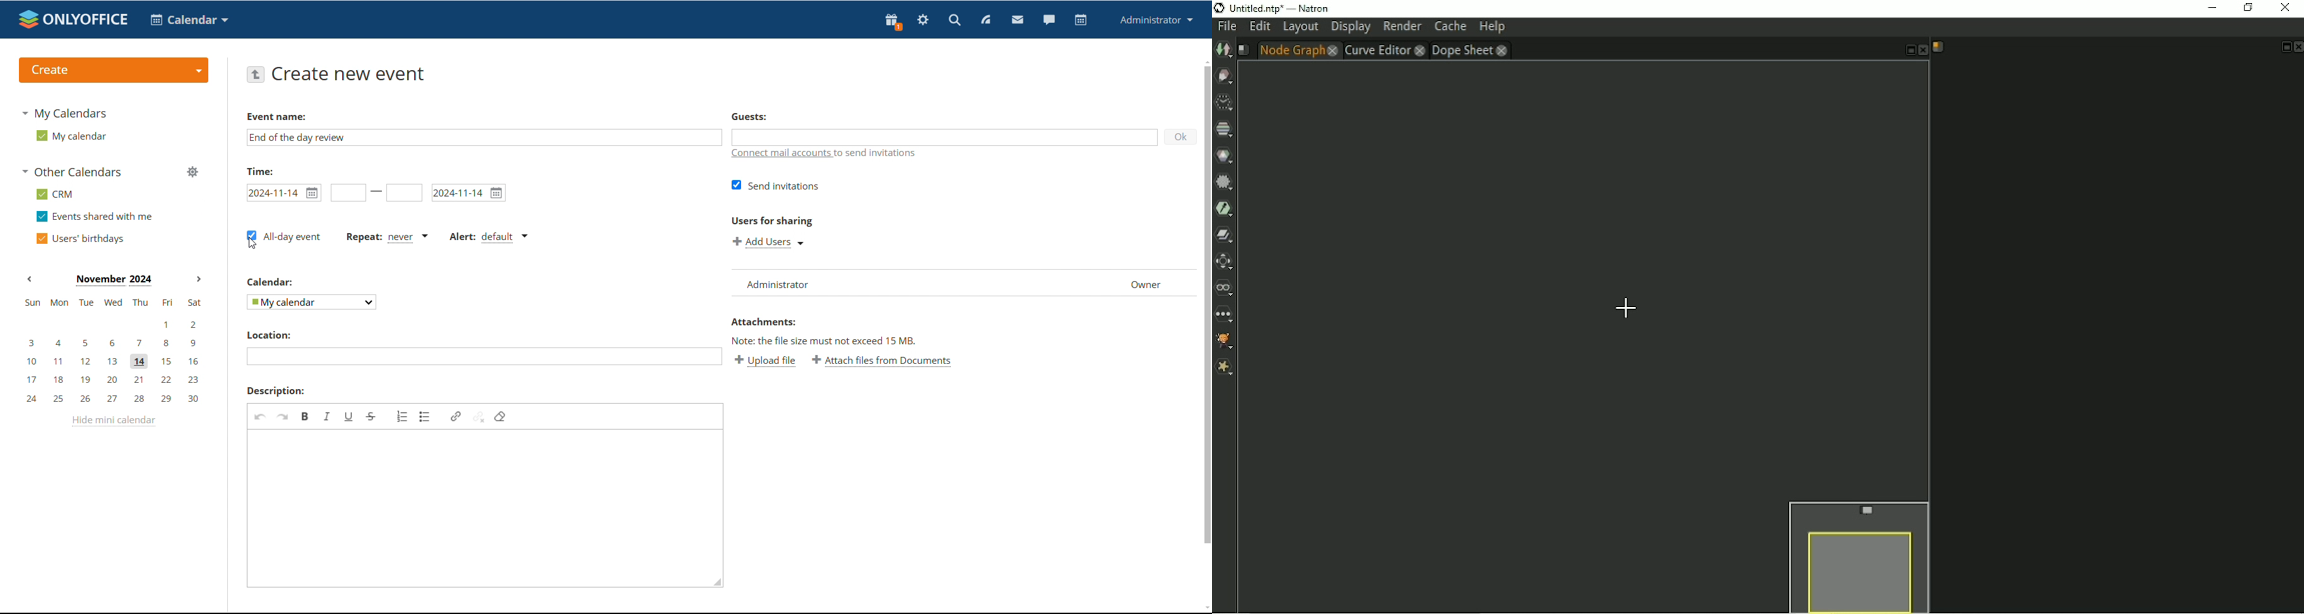 The width and height of the screenshot is (2324, 616). I want to click on Script name, so click(1243, 50).